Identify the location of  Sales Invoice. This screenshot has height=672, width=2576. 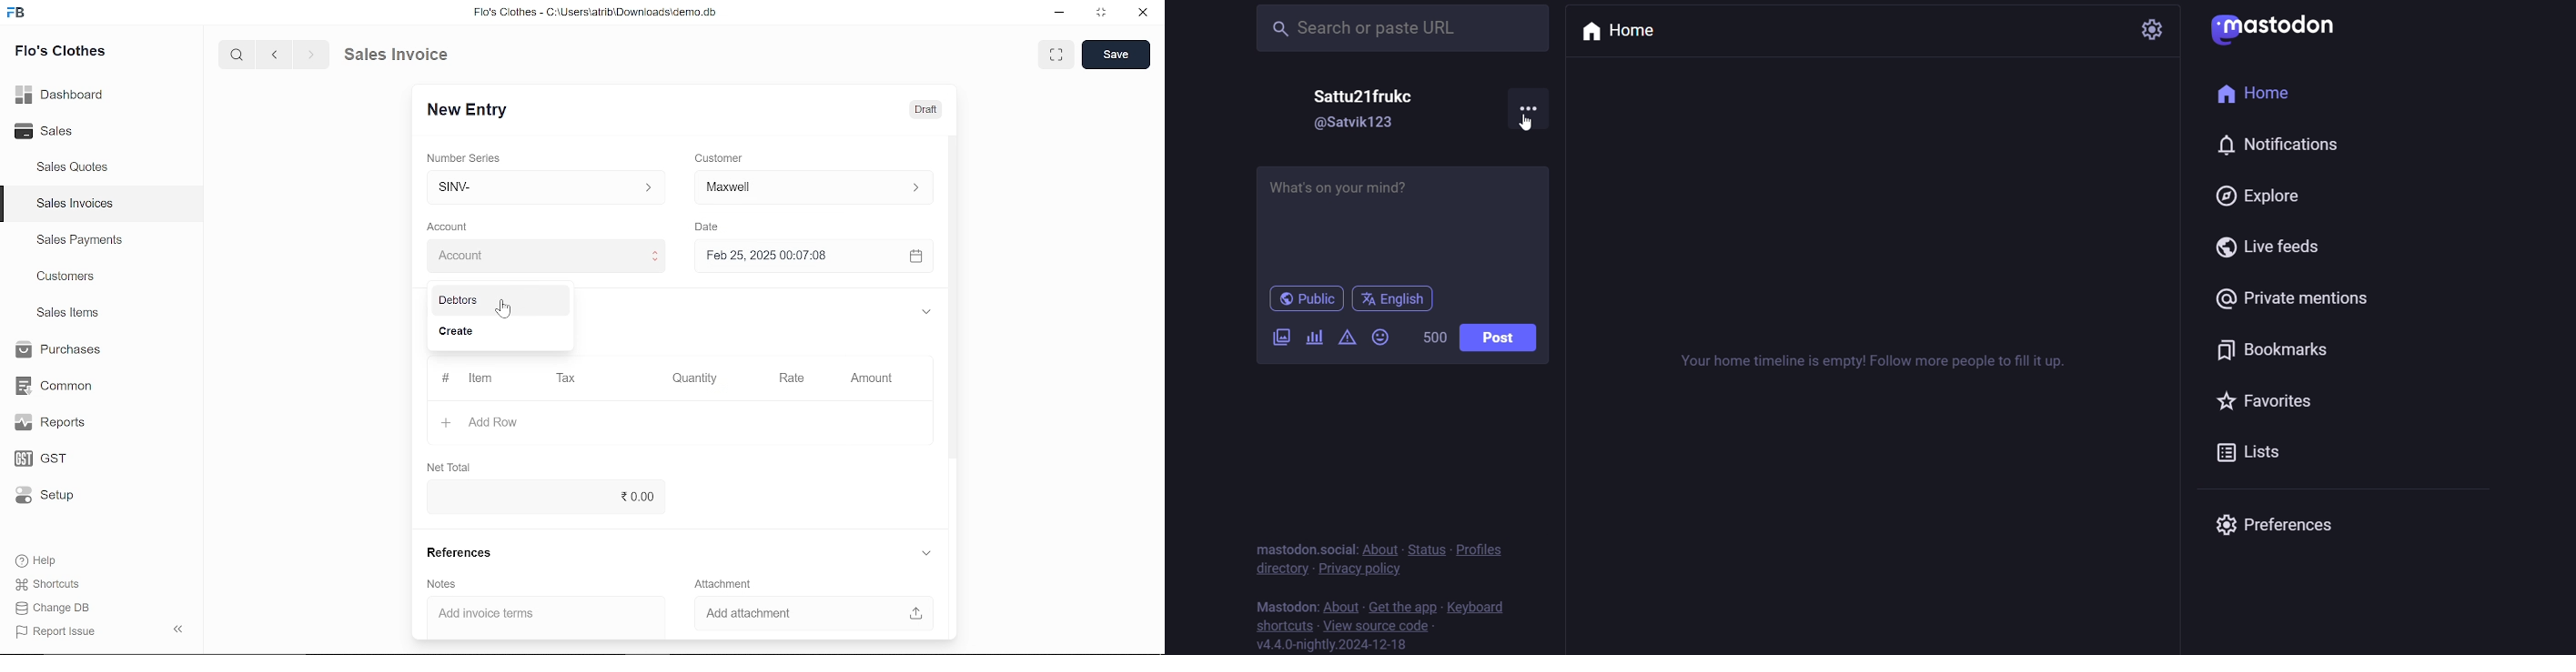
(406, 55).